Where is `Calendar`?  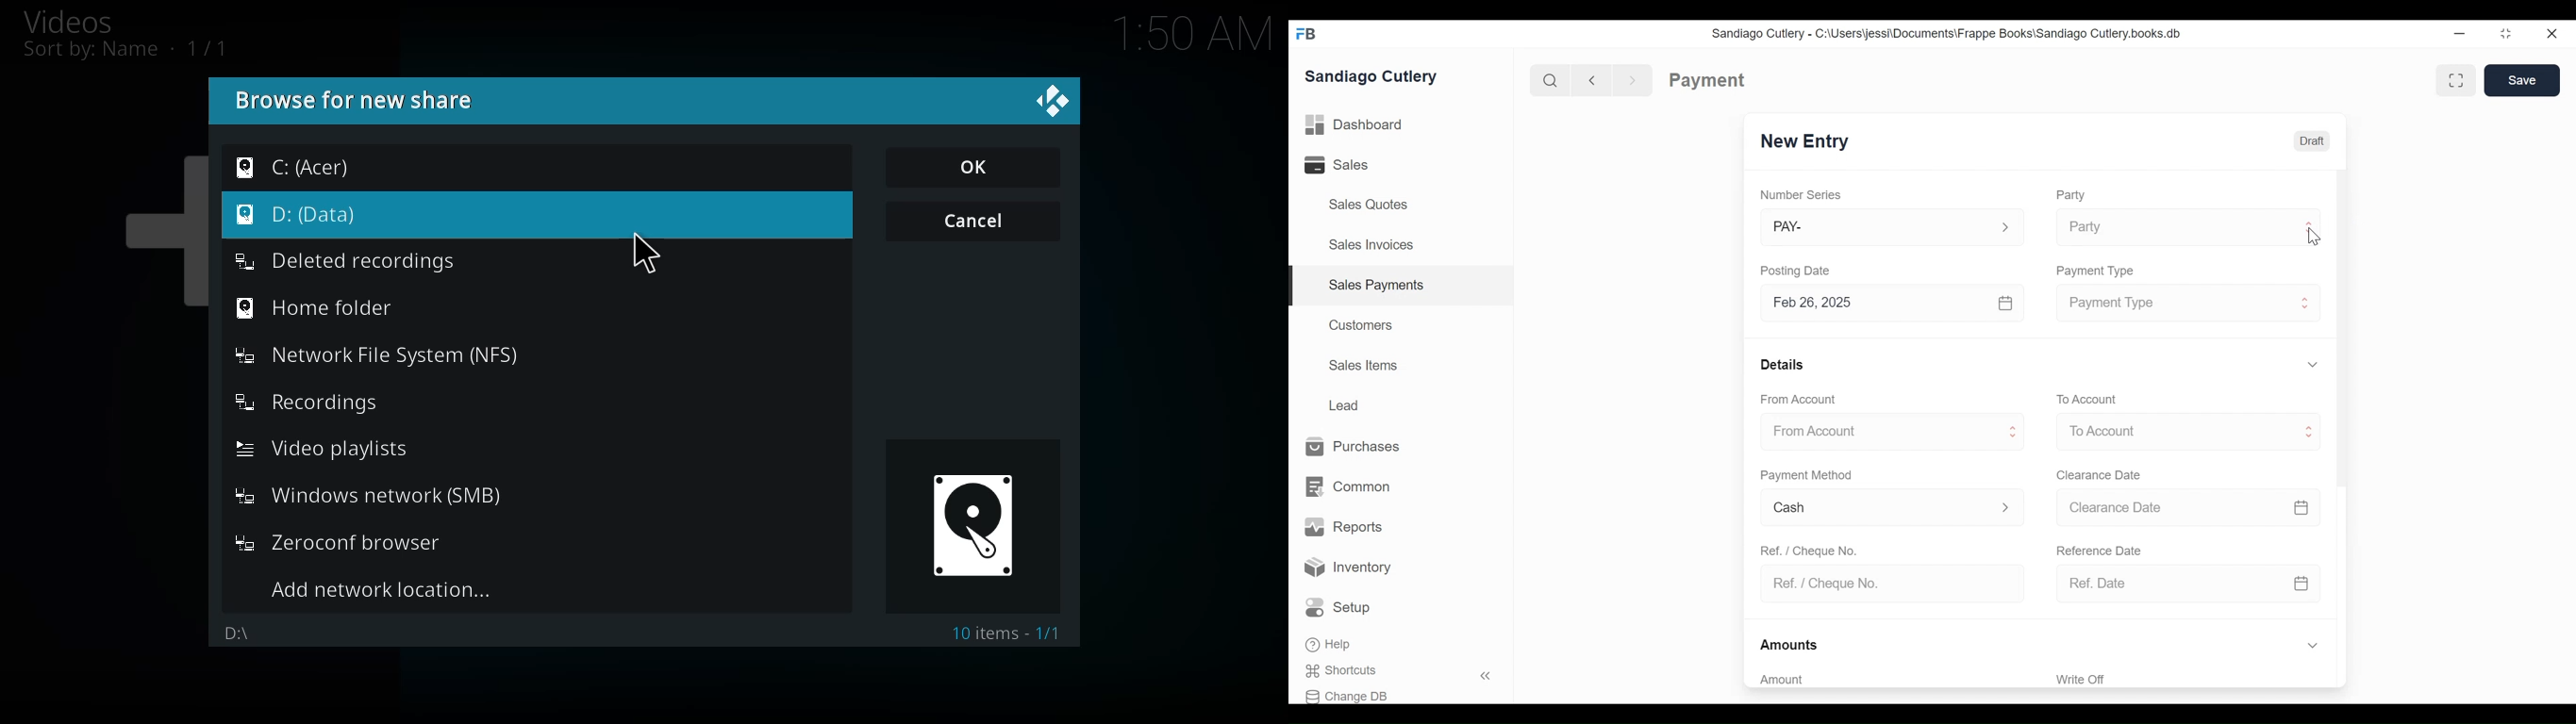 Calendar is located at coordinates (2301, 507).